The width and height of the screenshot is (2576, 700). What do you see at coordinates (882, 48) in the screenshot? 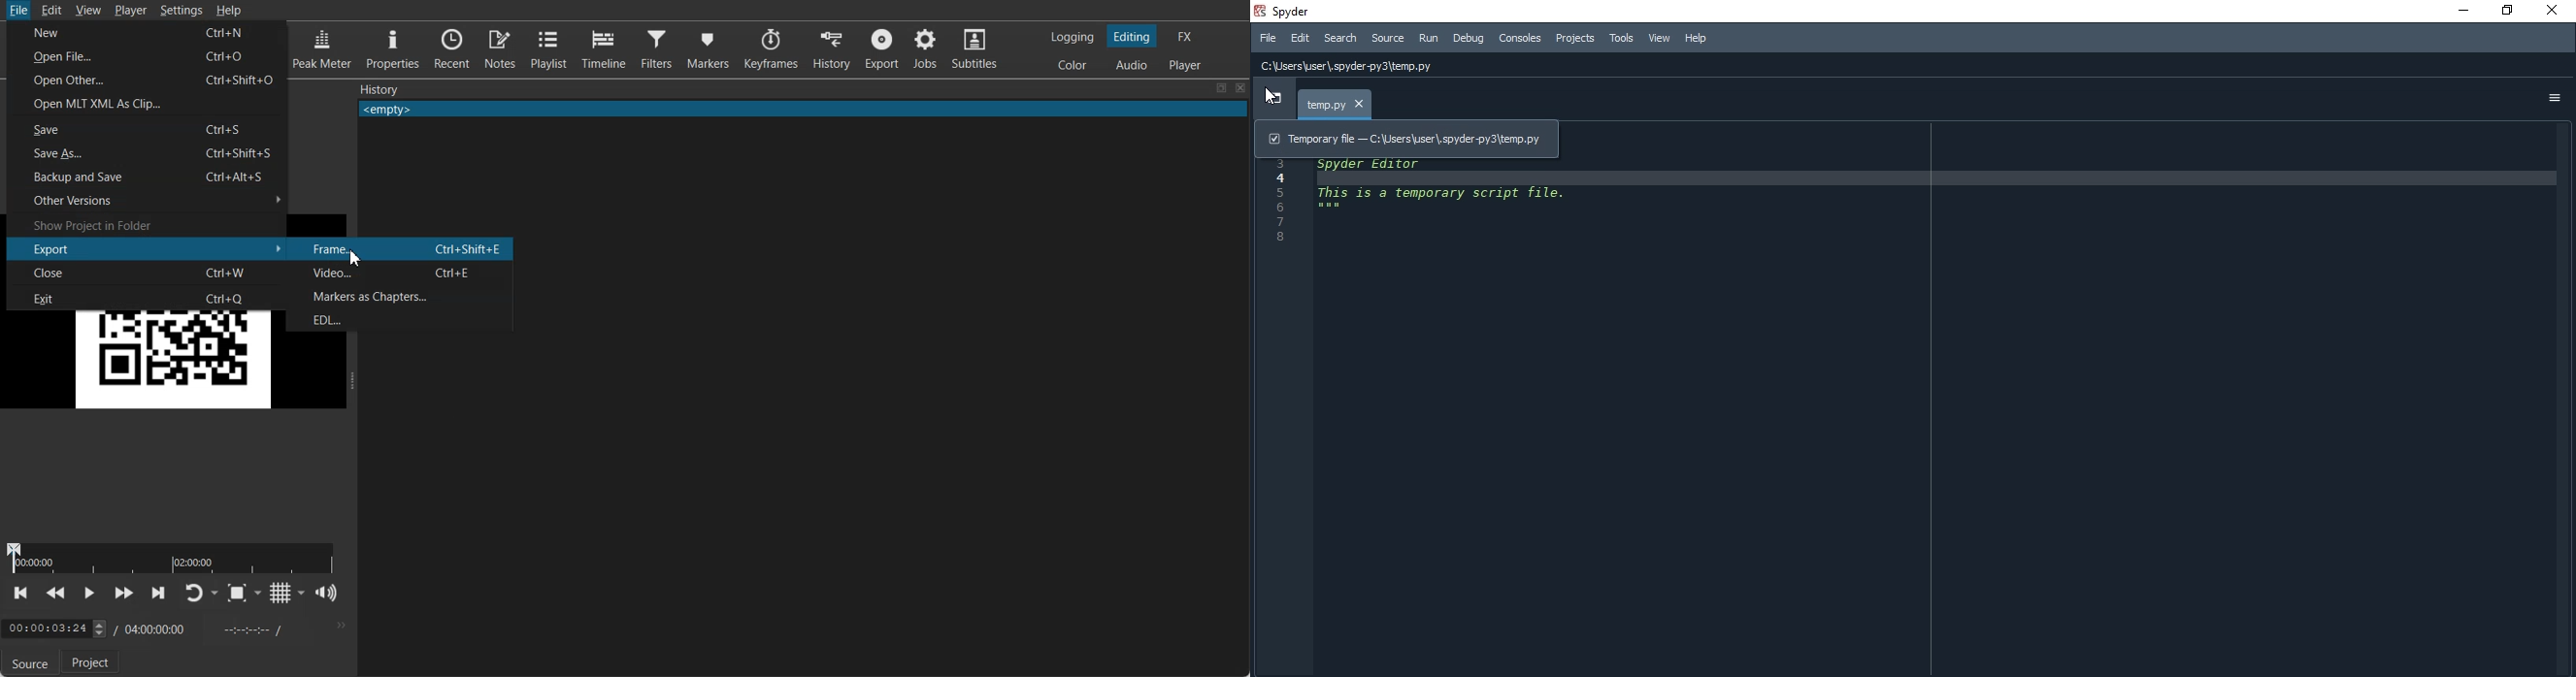
I see `Export` at bounding box center [882, 48].